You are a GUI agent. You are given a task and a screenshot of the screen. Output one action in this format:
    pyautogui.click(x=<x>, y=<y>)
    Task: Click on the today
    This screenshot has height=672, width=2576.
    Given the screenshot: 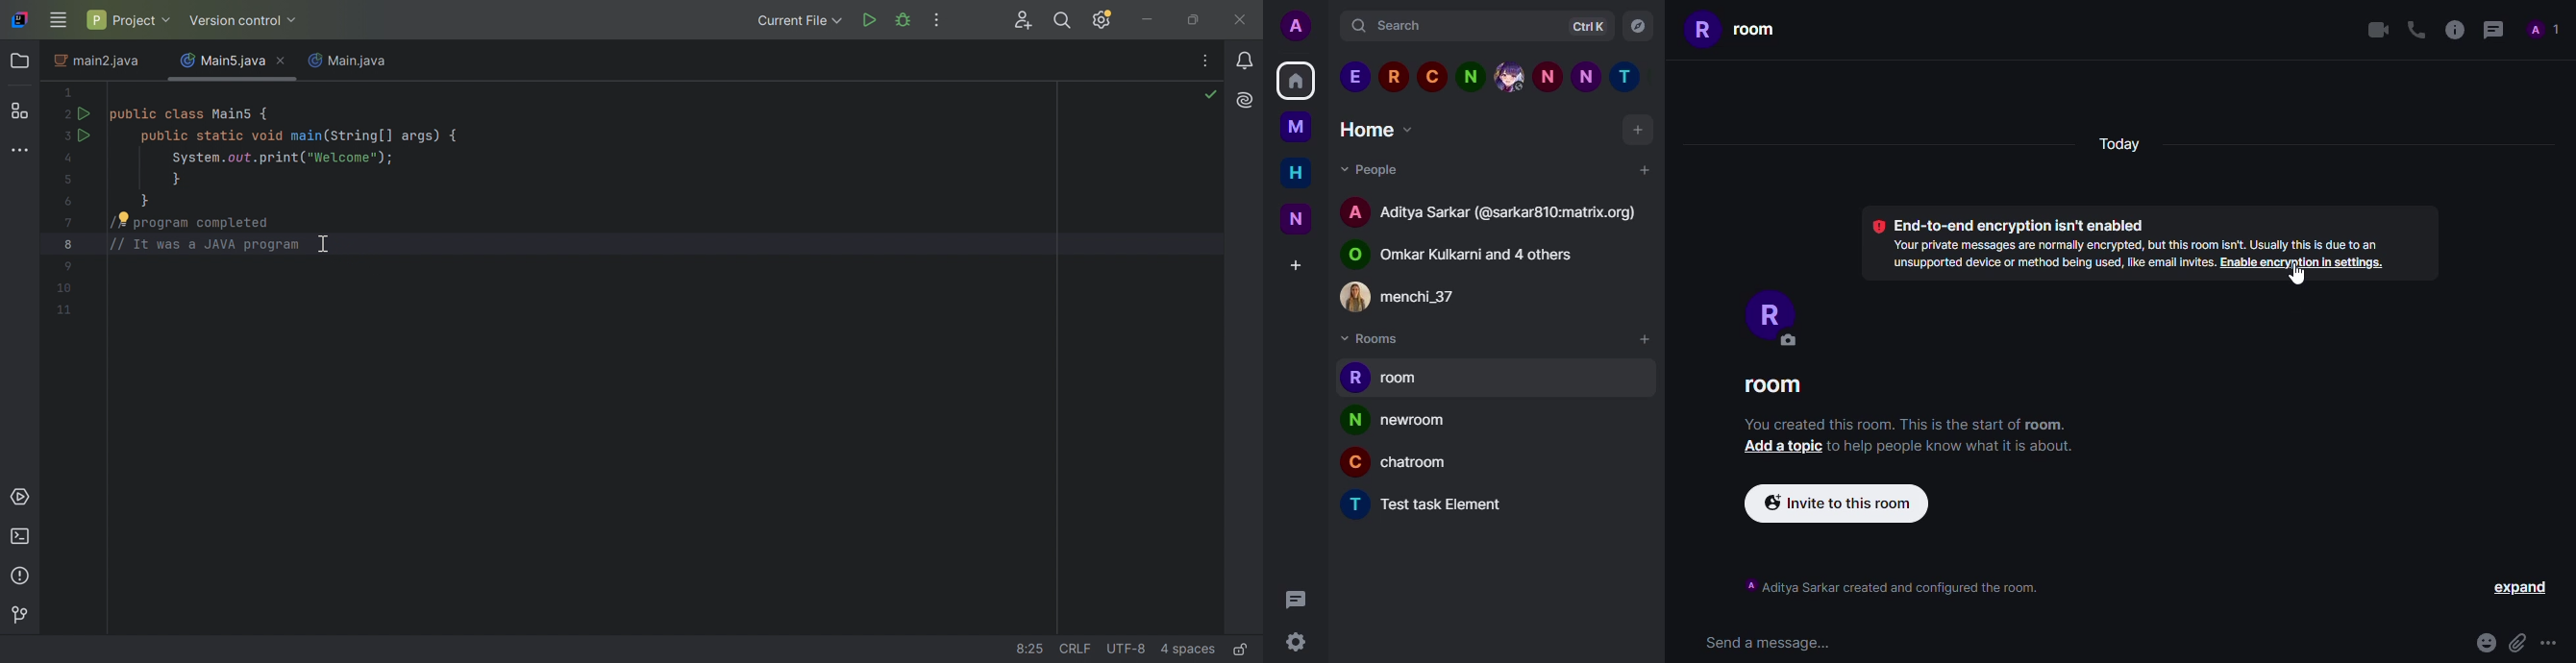 What is the action you would take?
    pyautogui.click(x=2123, y=146)
    